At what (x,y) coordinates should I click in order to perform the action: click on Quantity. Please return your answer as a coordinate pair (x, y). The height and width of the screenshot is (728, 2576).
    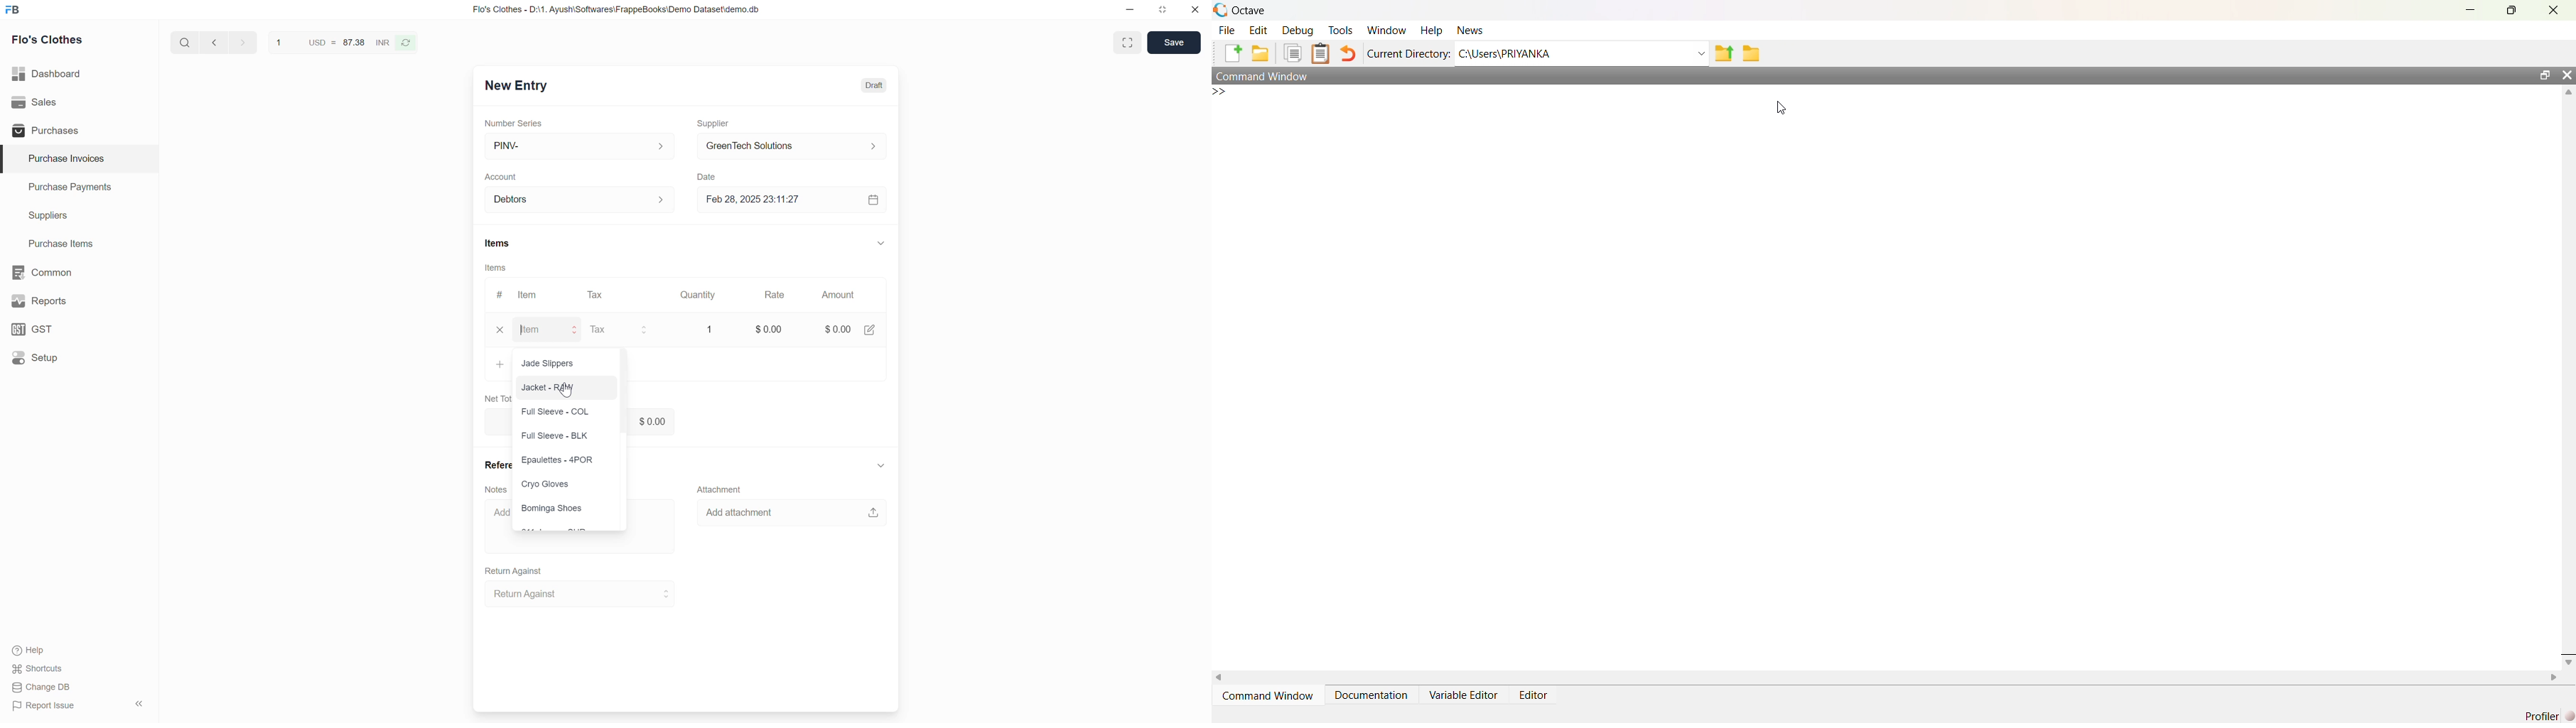
    Looking at the image, I should click on (698, 295).